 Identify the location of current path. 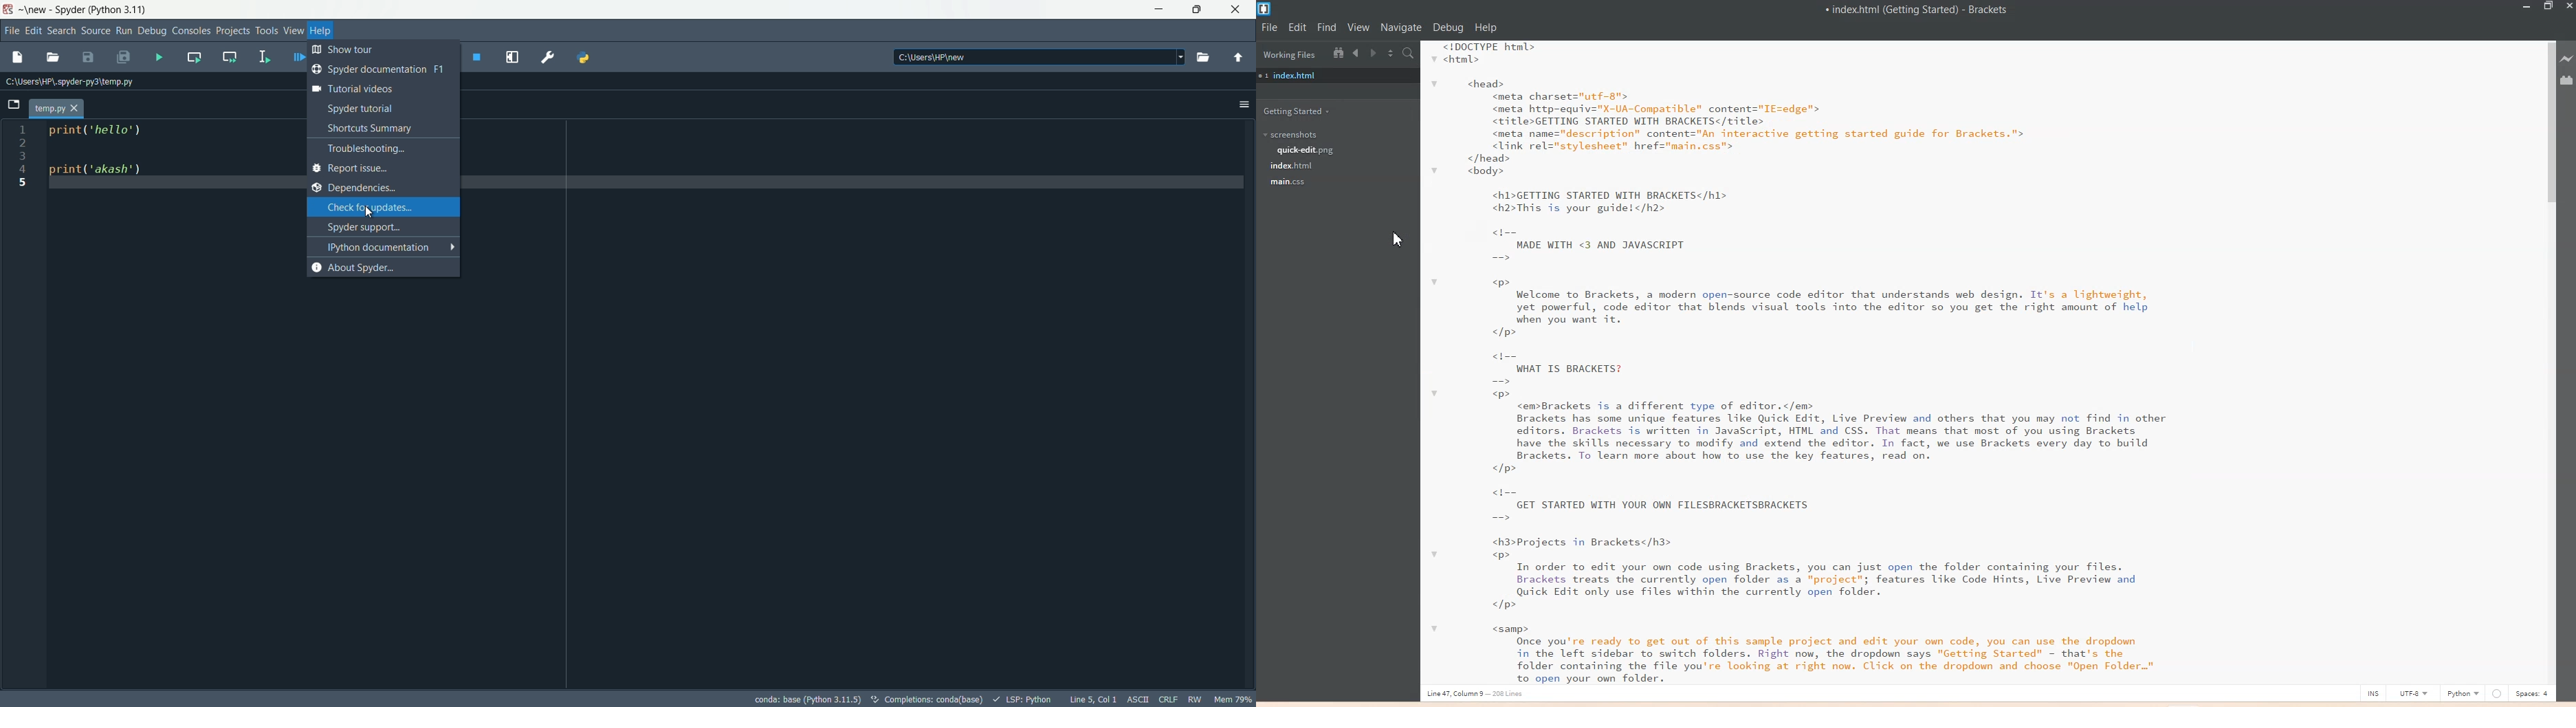
(67, 79).